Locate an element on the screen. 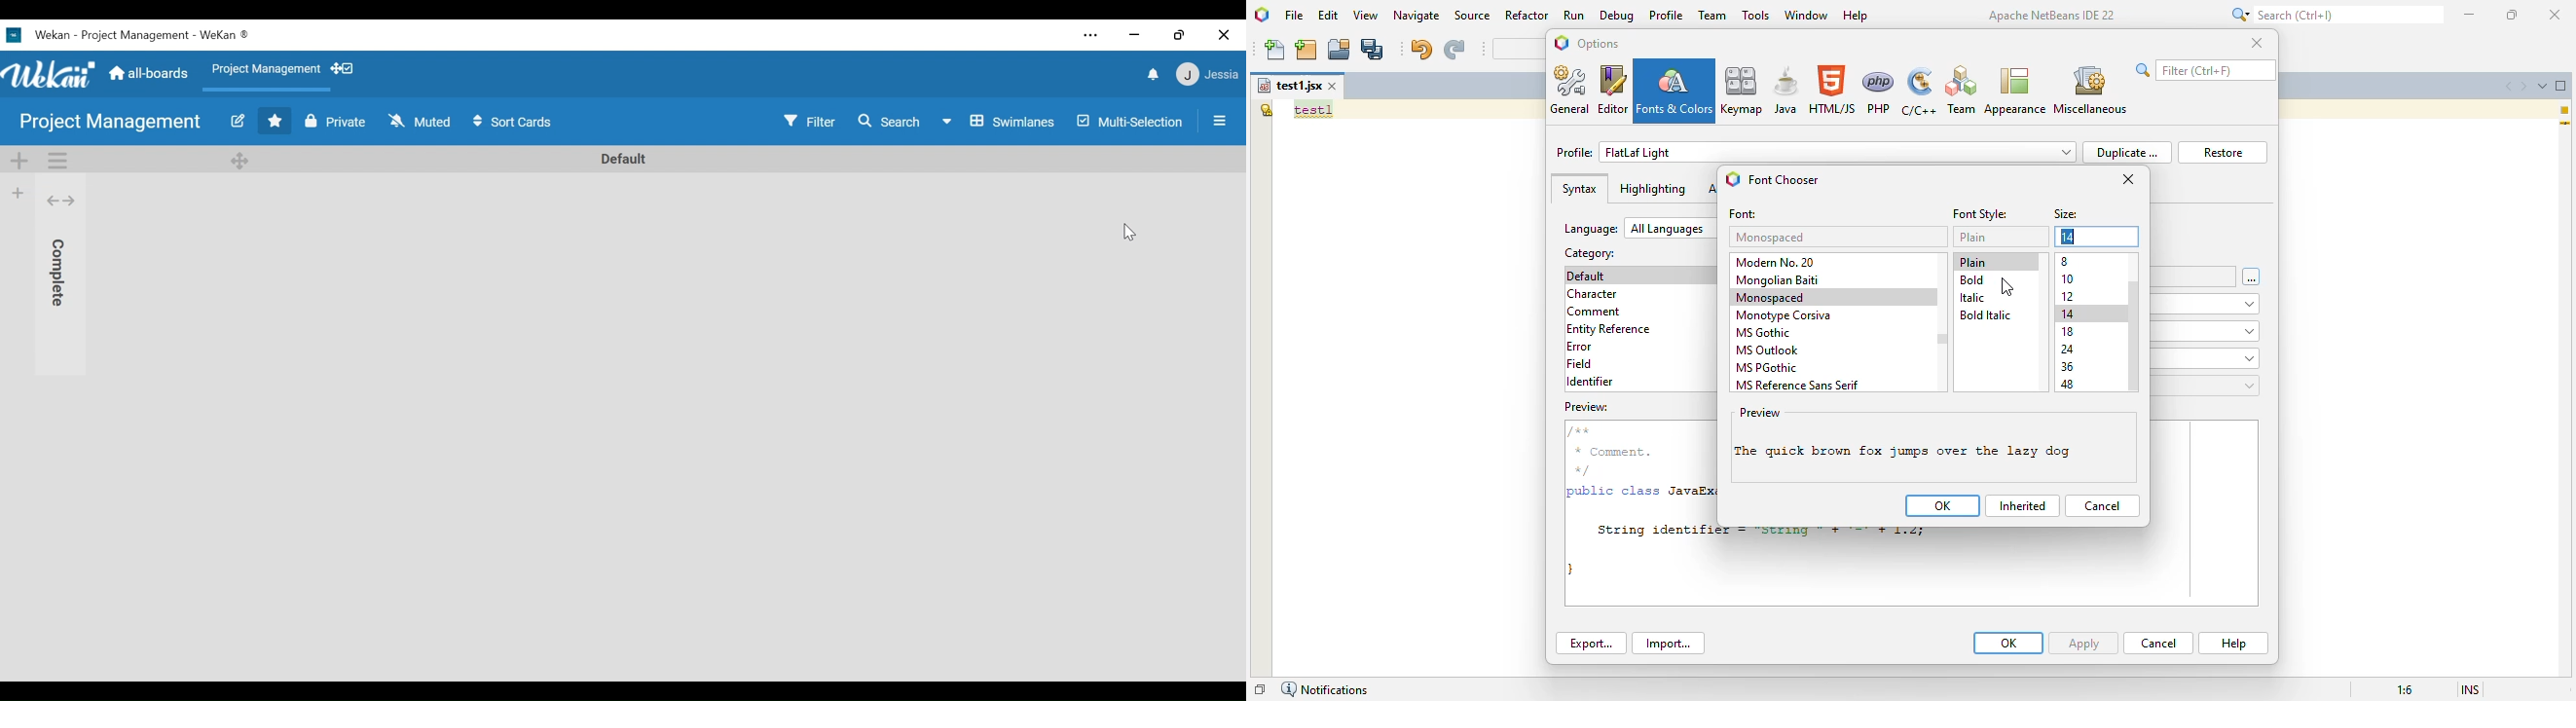 The height and width of the screenshot is (728, 2576). Project Management is located at coordinates (267, 70).